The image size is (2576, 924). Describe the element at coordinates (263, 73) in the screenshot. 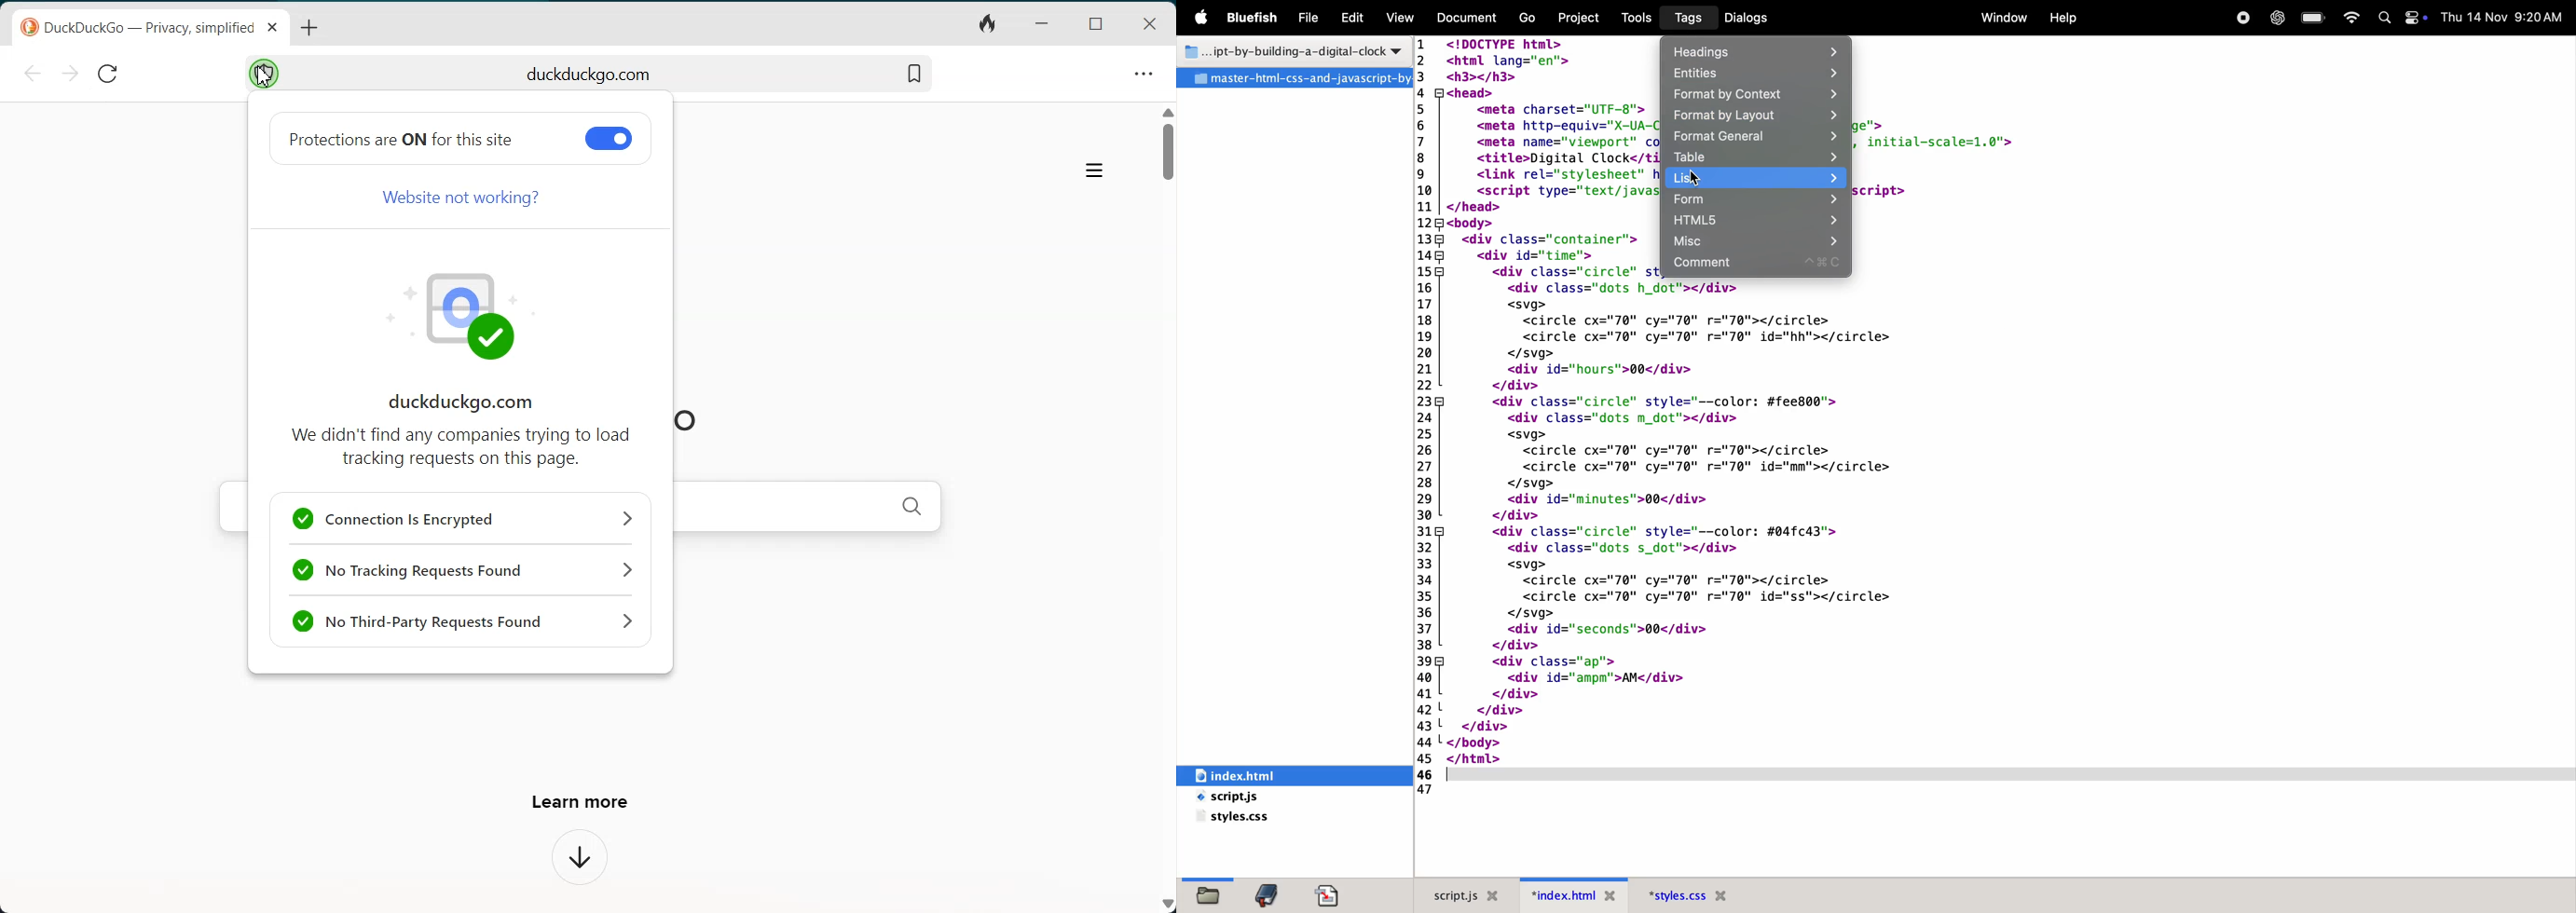

I see `Shield protected` at that location.